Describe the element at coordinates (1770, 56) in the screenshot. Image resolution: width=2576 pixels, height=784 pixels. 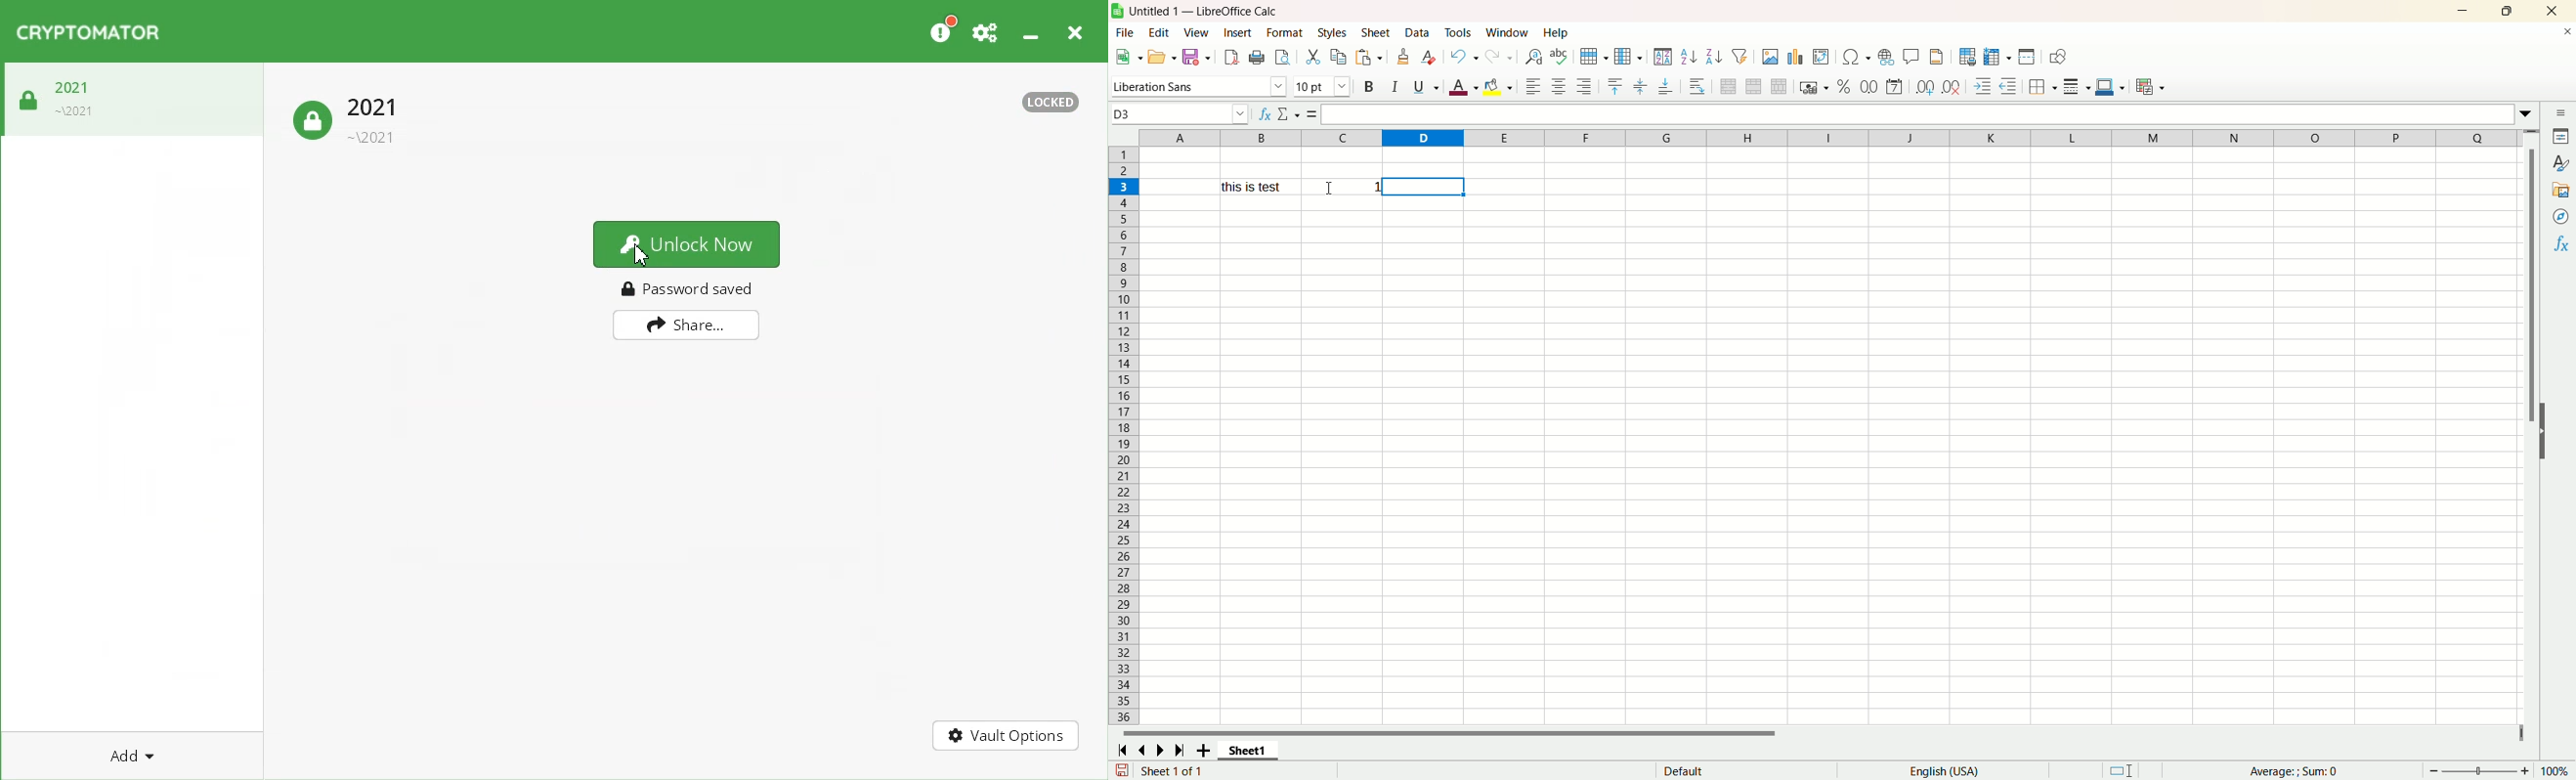
I see `insert image` at that location.